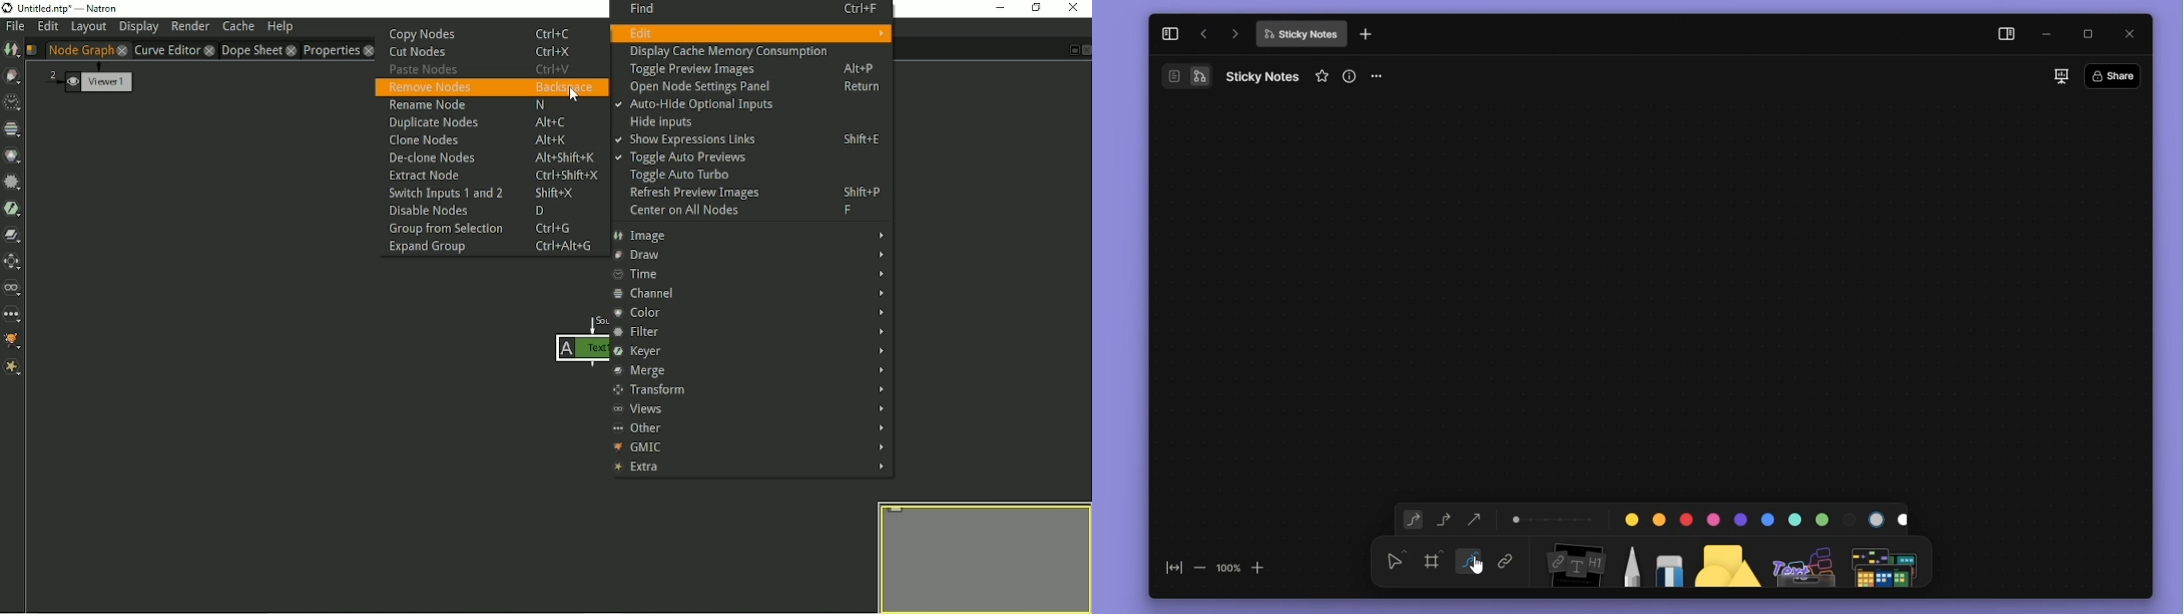 This screenshot has width=2184, height=616. Describe the element at coordinates (1888, 561) in the screenshot. I see `more` at that location.